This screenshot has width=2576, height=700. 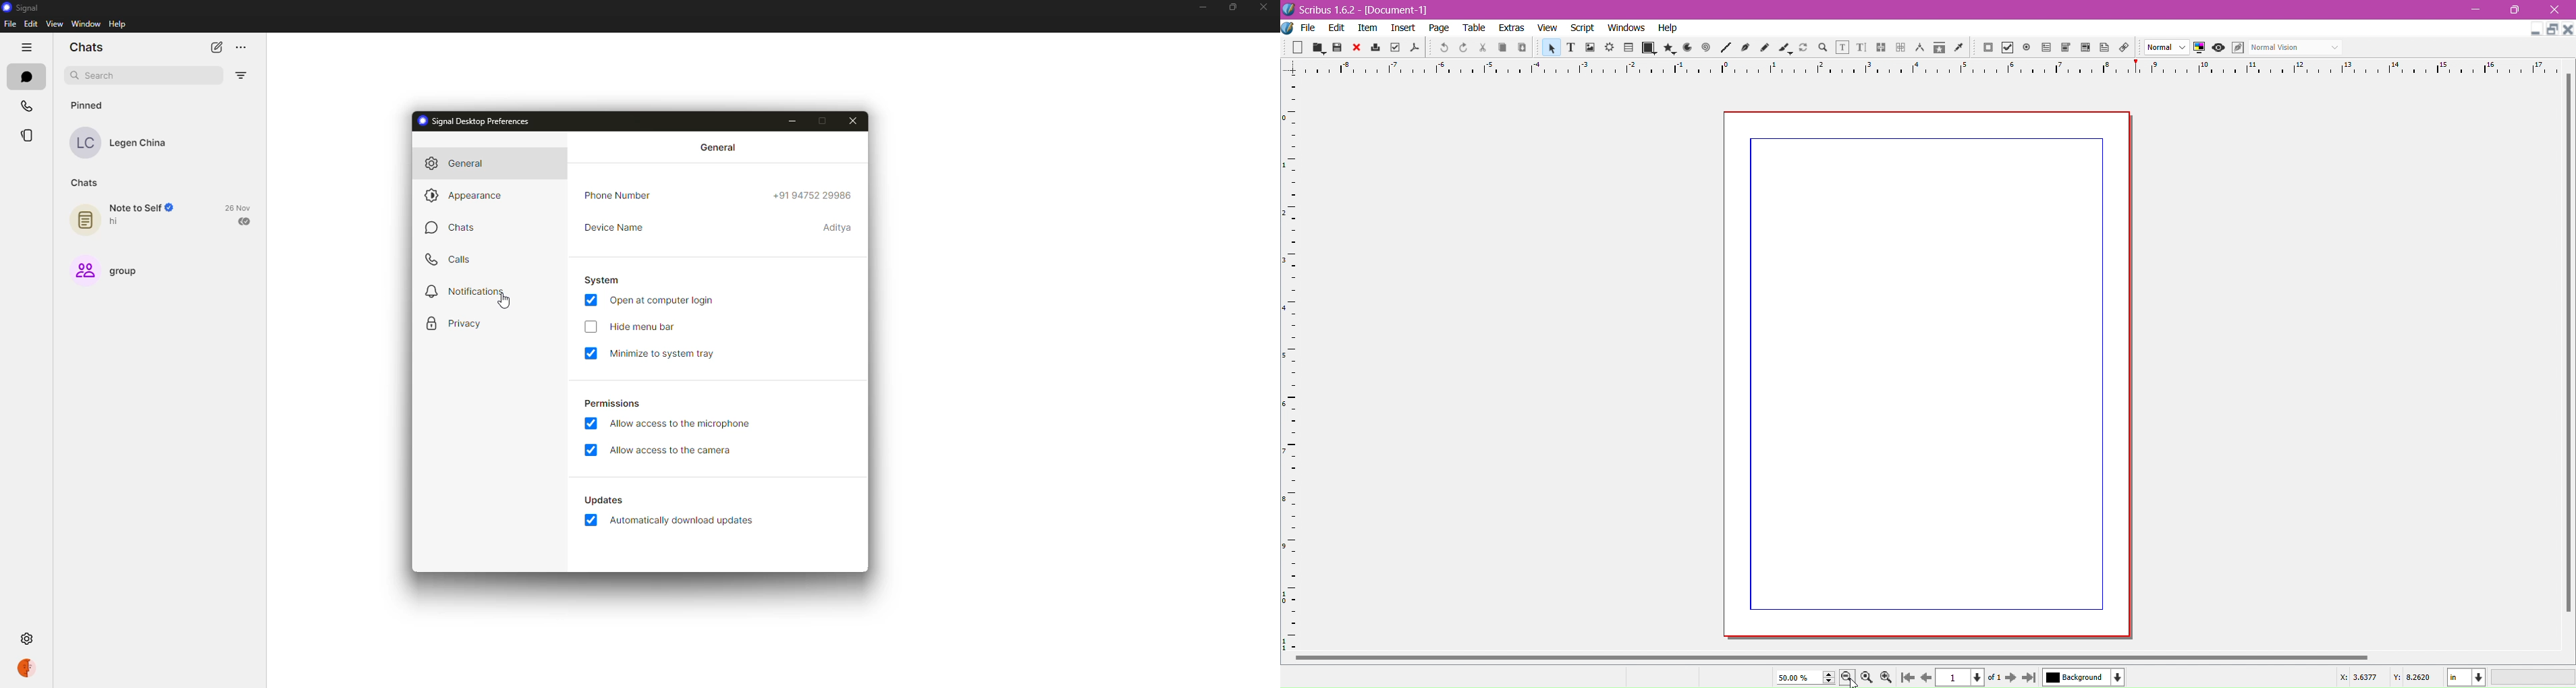 I want to click on Zoom to 100%, so click(x=1867, y=678).